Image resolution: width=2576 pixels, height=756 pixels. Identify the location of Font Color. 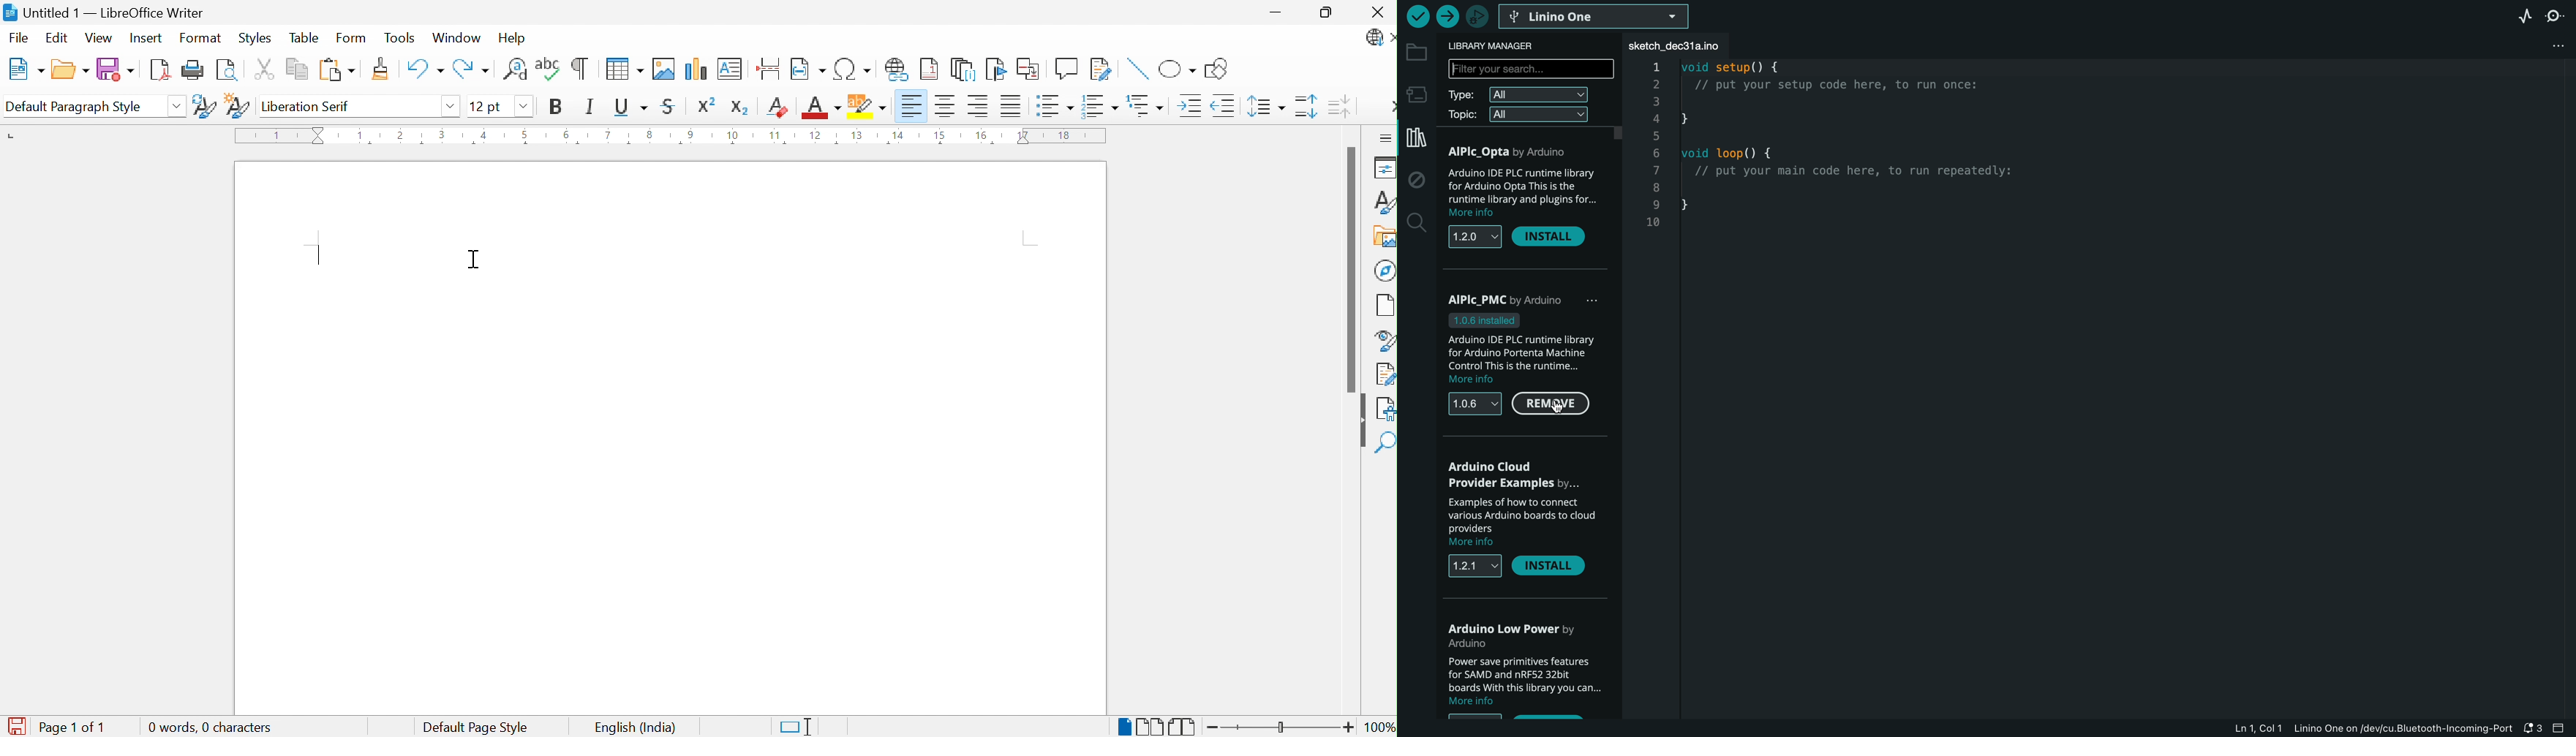
(823, 109).